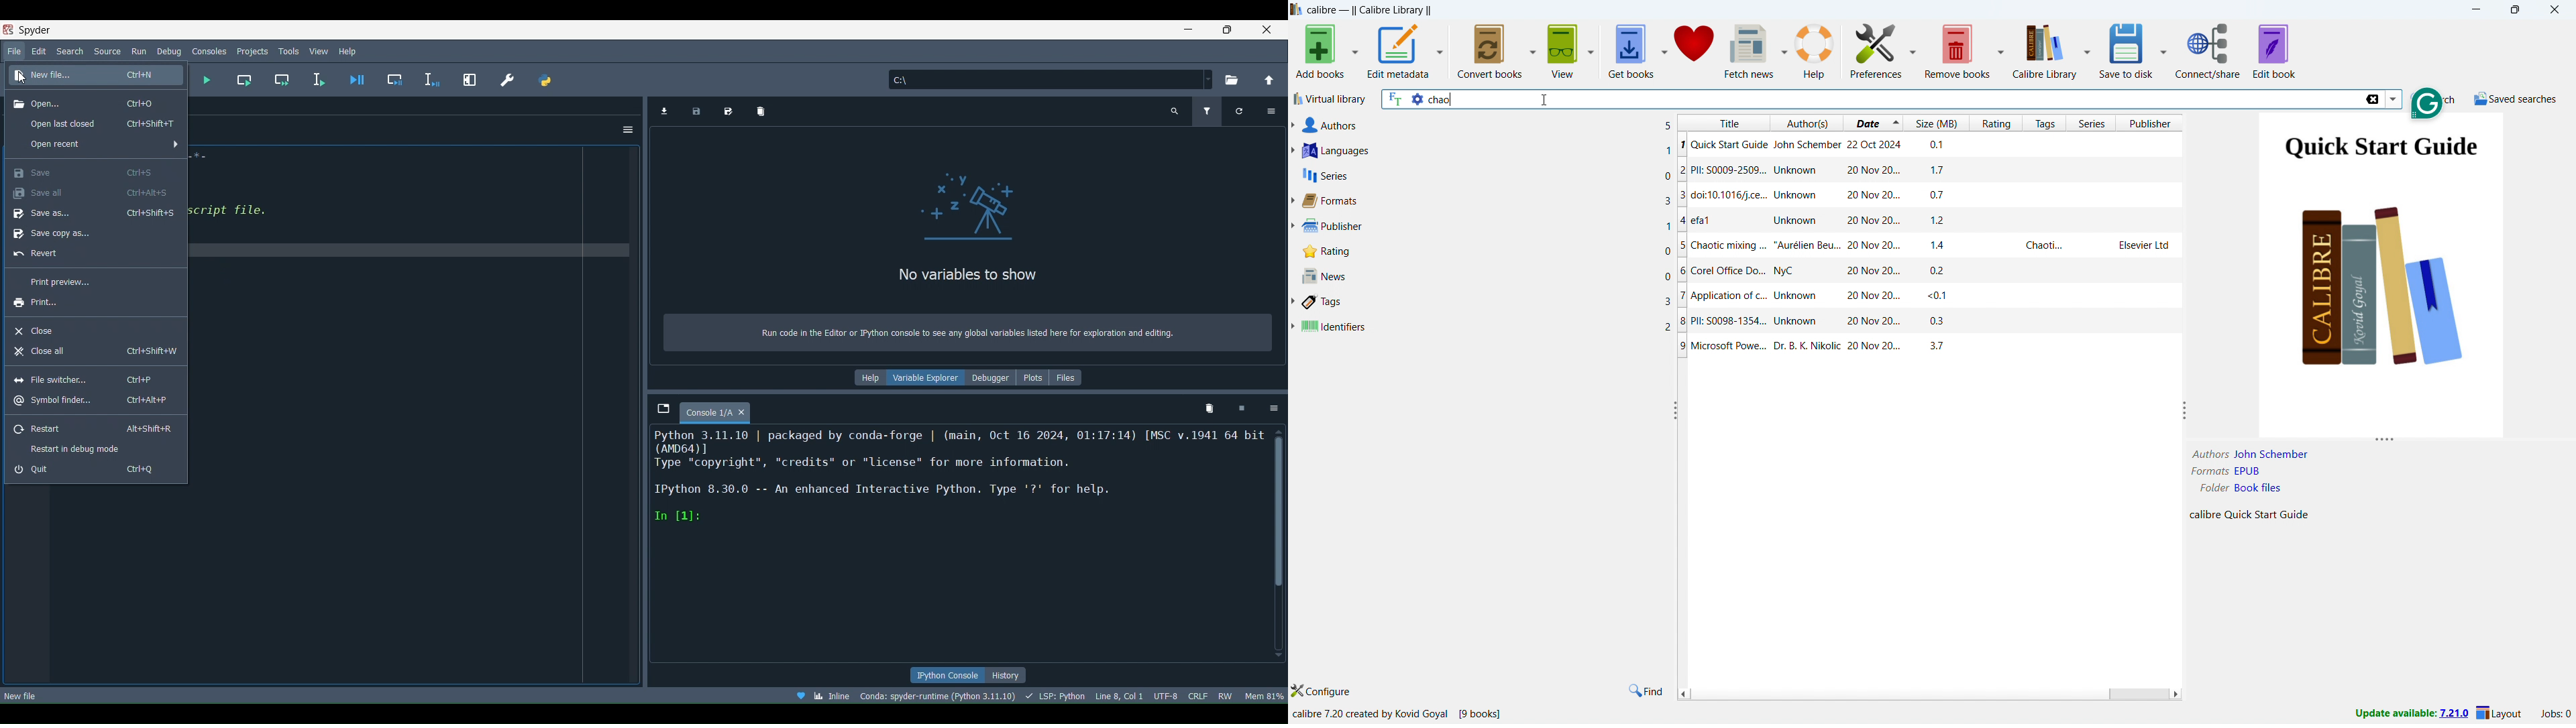 The height and width of the screenshot is (728, 2576). Describe the element at coordinates (107, 50) in the screenshot. I see `Source` at that location.